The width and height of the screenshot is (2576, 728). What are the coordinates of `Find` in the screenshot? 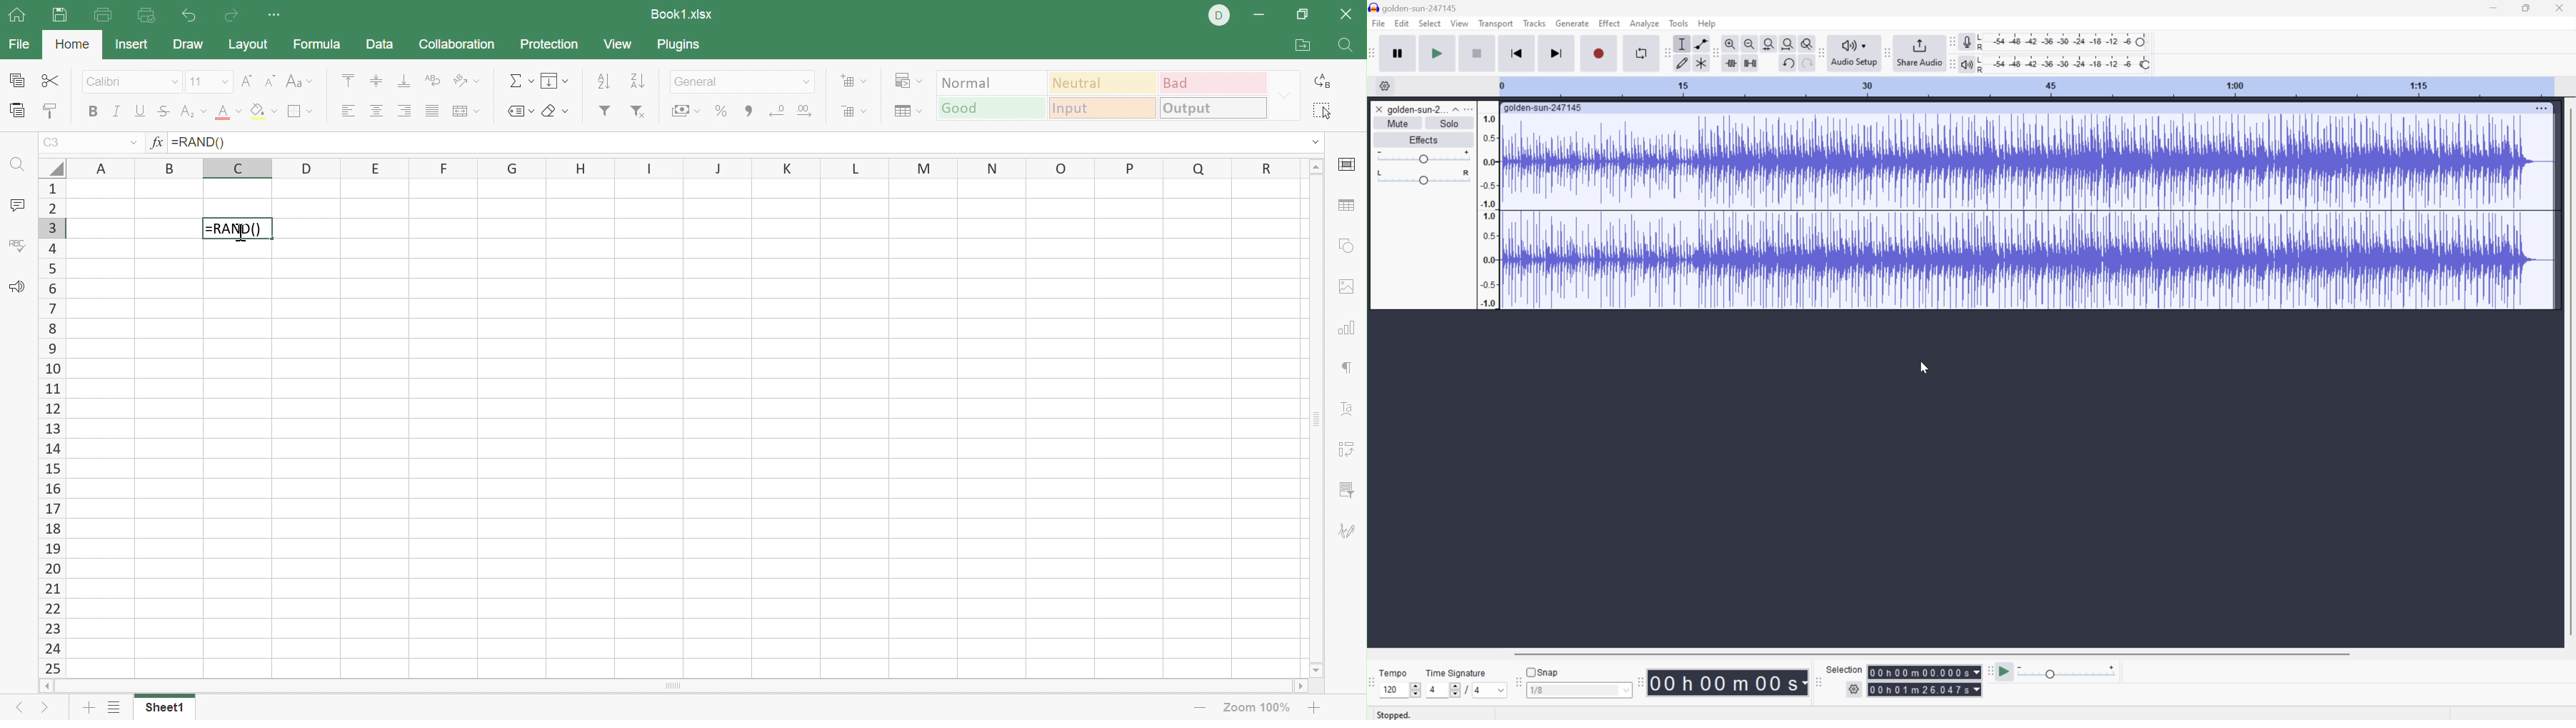 It's located at (20, 169).